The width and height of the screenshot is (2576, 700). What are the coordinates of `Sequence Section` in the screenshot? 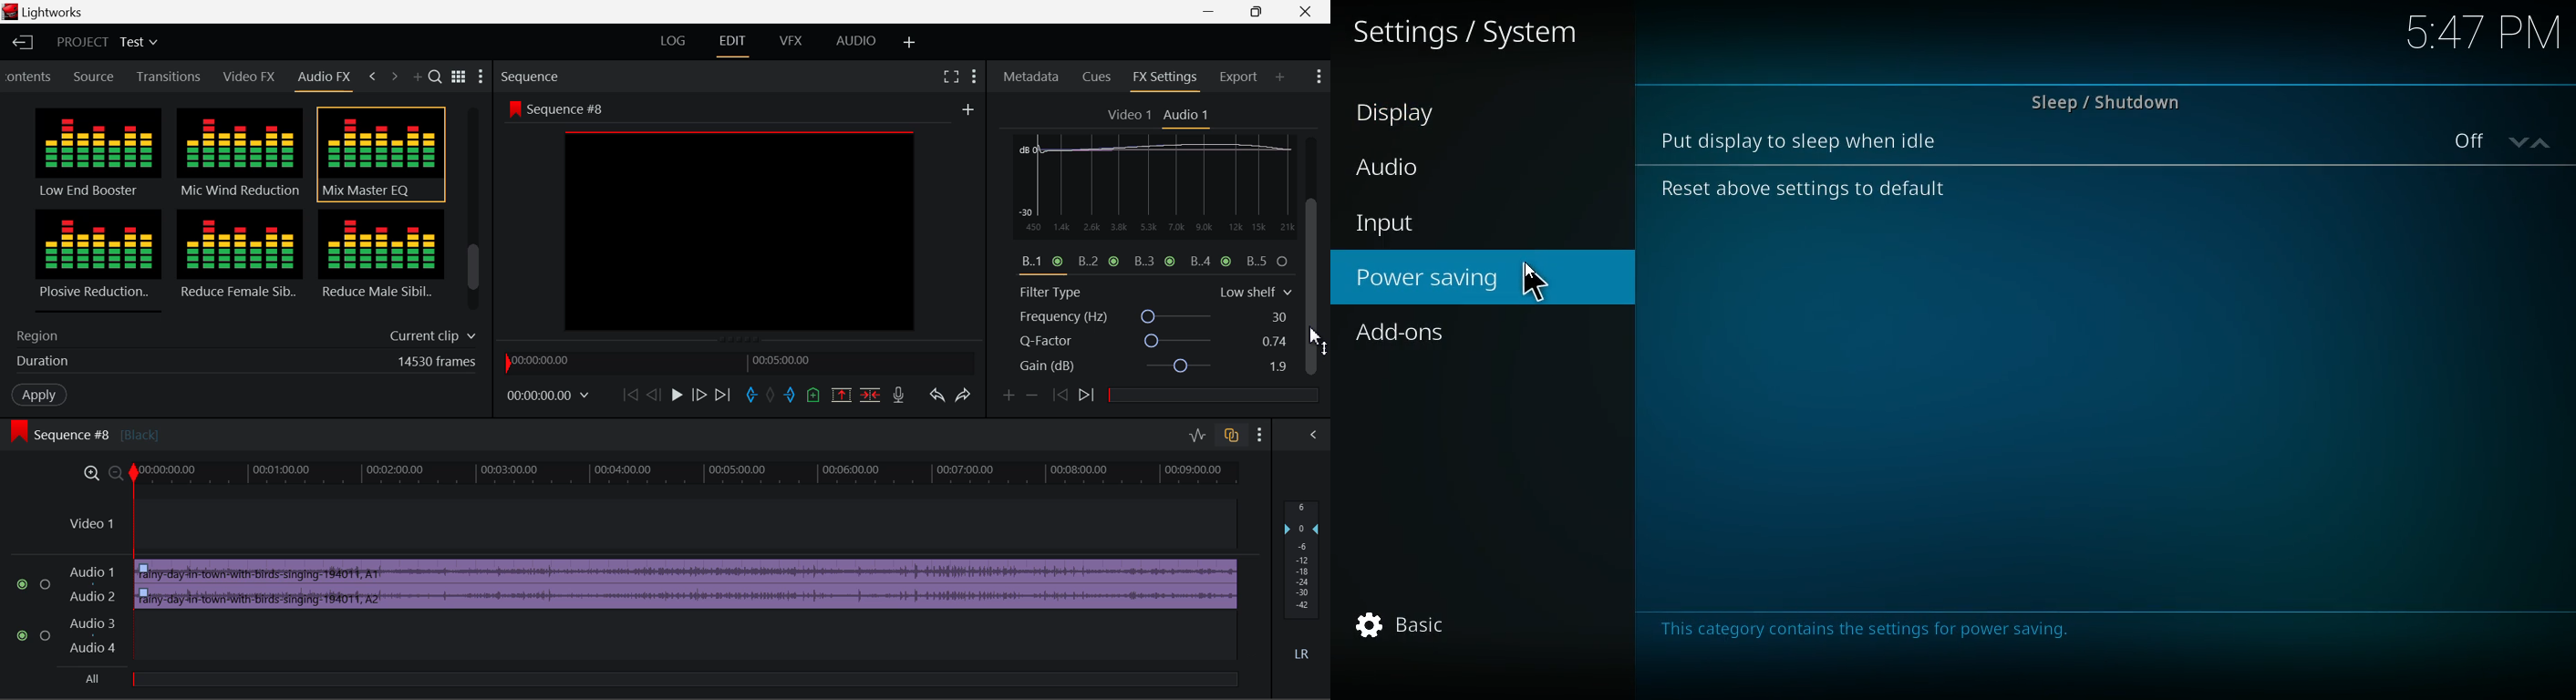 It's located at (571, 76).